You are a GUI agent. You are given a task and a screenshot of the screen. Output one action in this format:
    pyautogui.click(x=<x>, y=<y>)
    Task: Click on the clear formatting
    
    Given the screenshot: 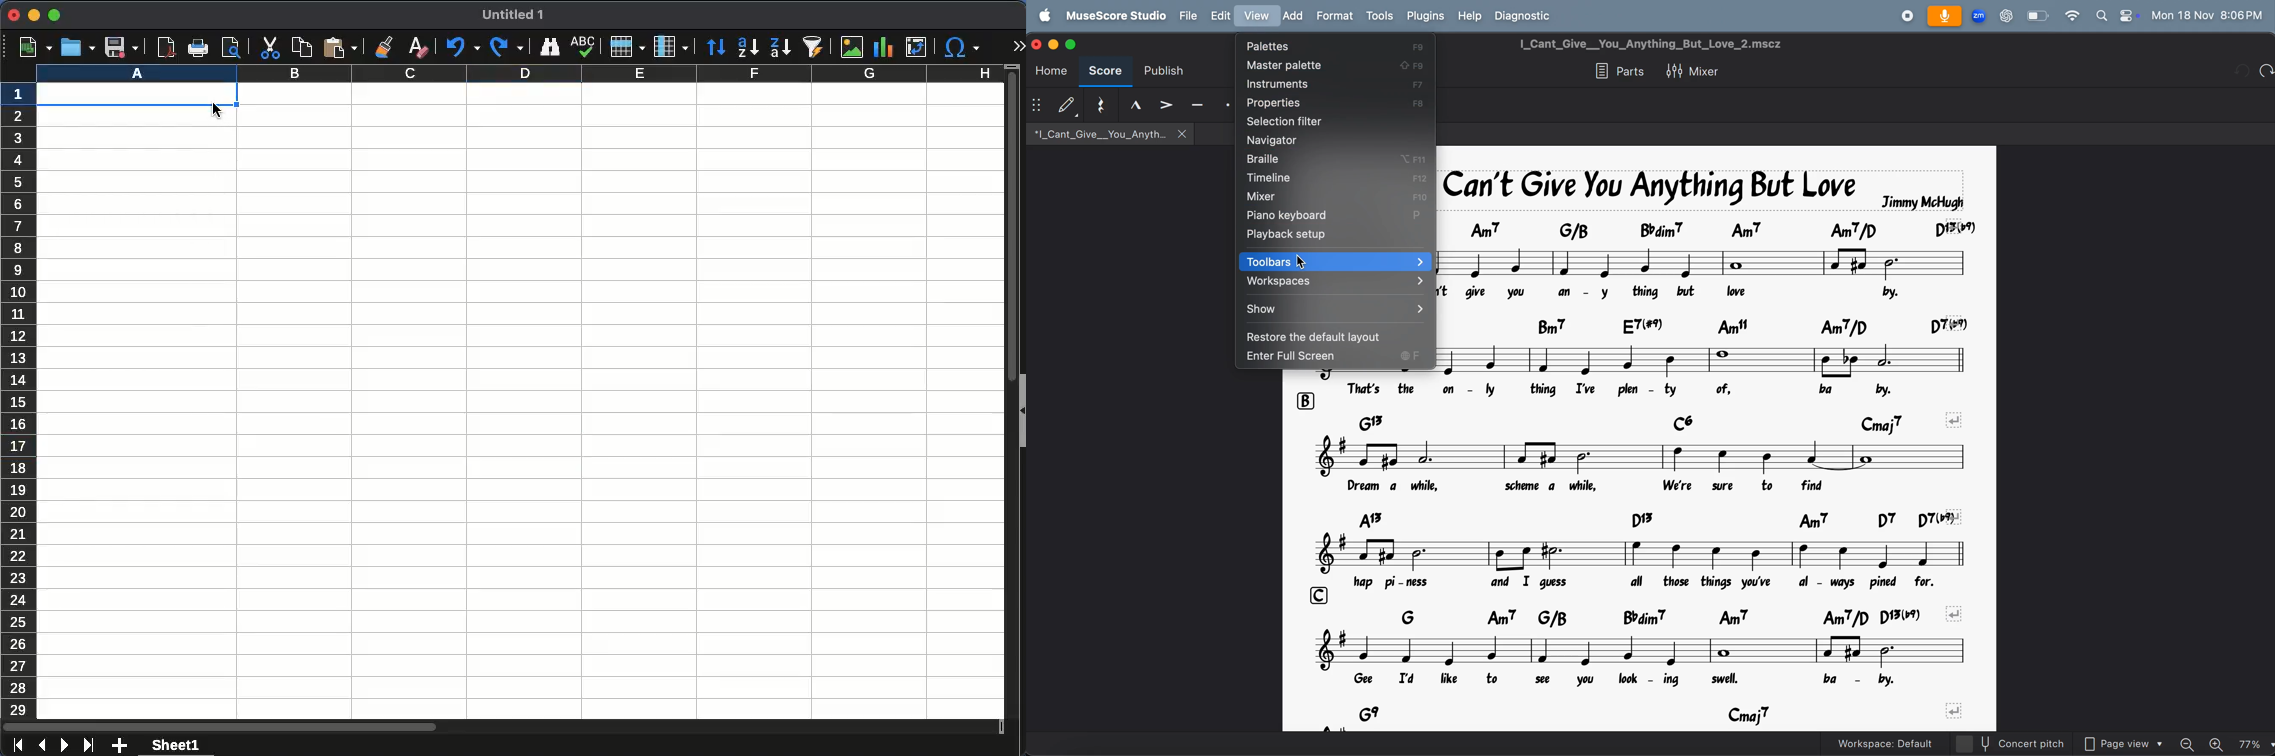 What is the action you would take?
    pyautogui.click(x=417, y=45)
    